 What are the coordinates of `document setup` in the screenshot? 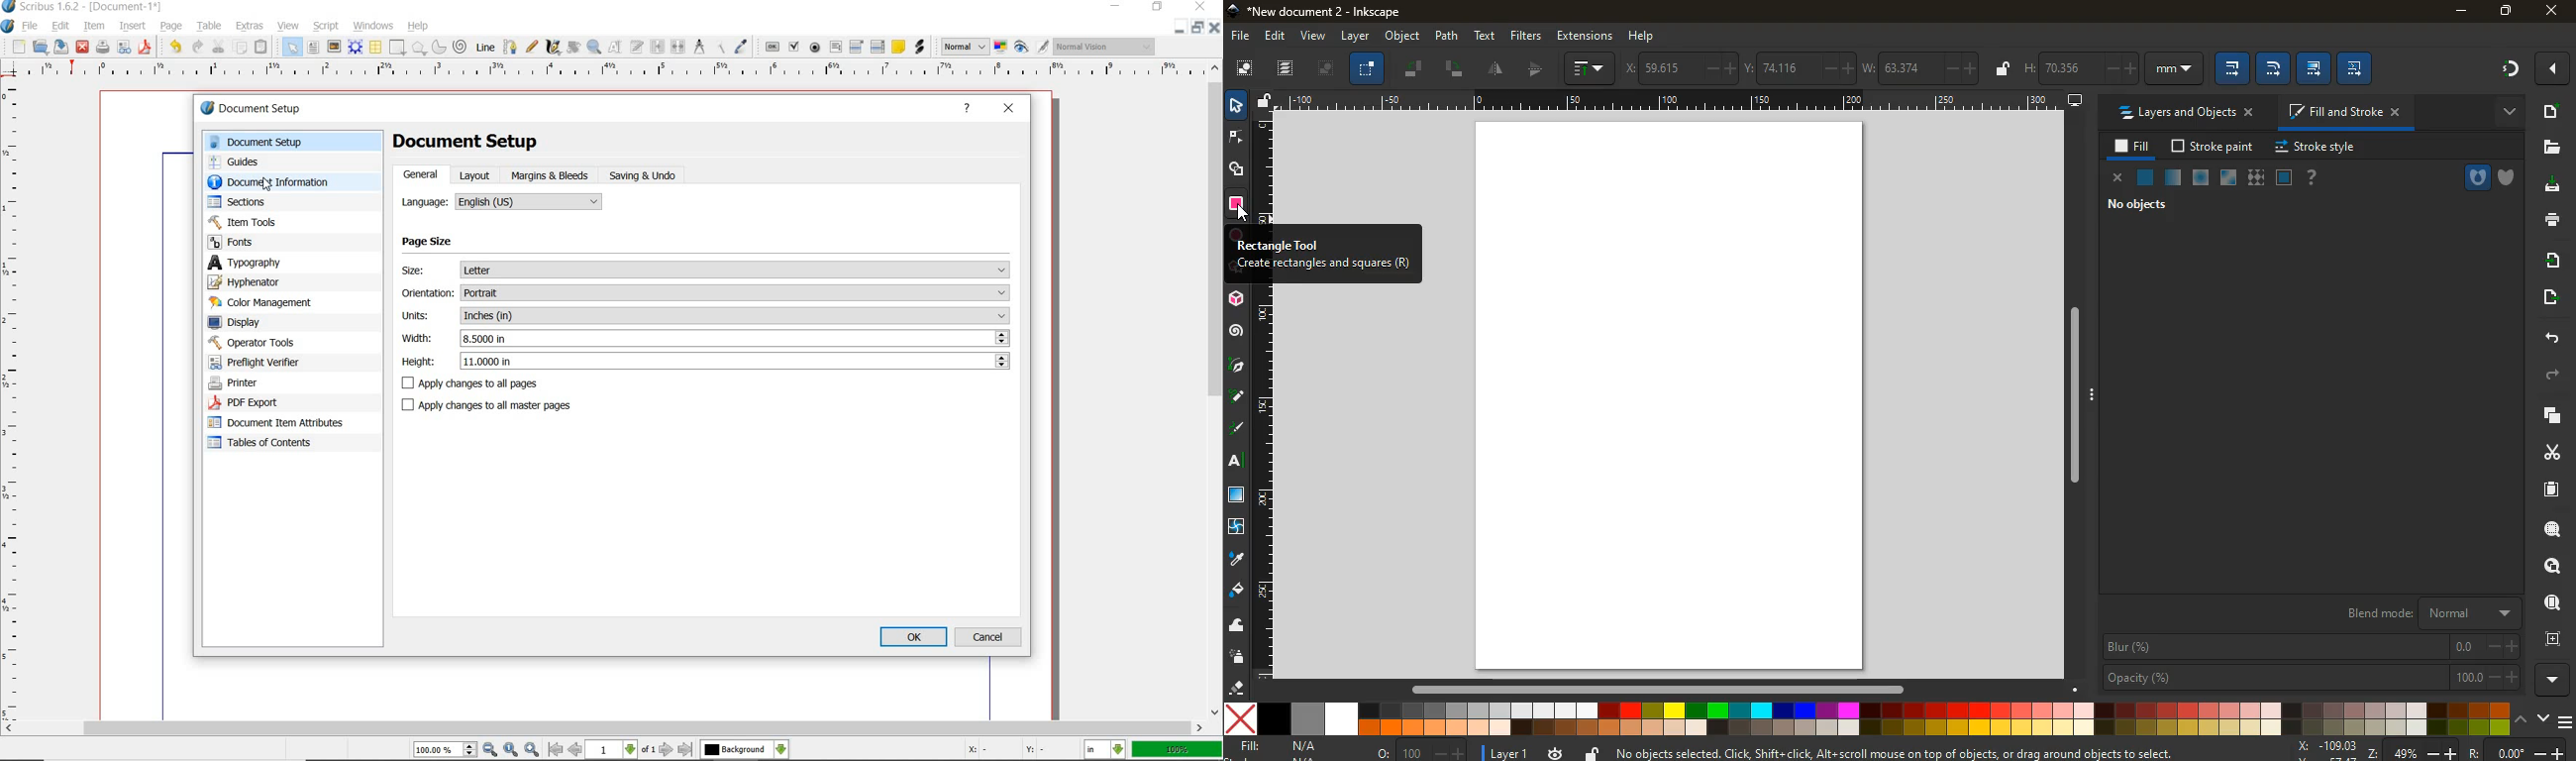 It's located at (252, 108).